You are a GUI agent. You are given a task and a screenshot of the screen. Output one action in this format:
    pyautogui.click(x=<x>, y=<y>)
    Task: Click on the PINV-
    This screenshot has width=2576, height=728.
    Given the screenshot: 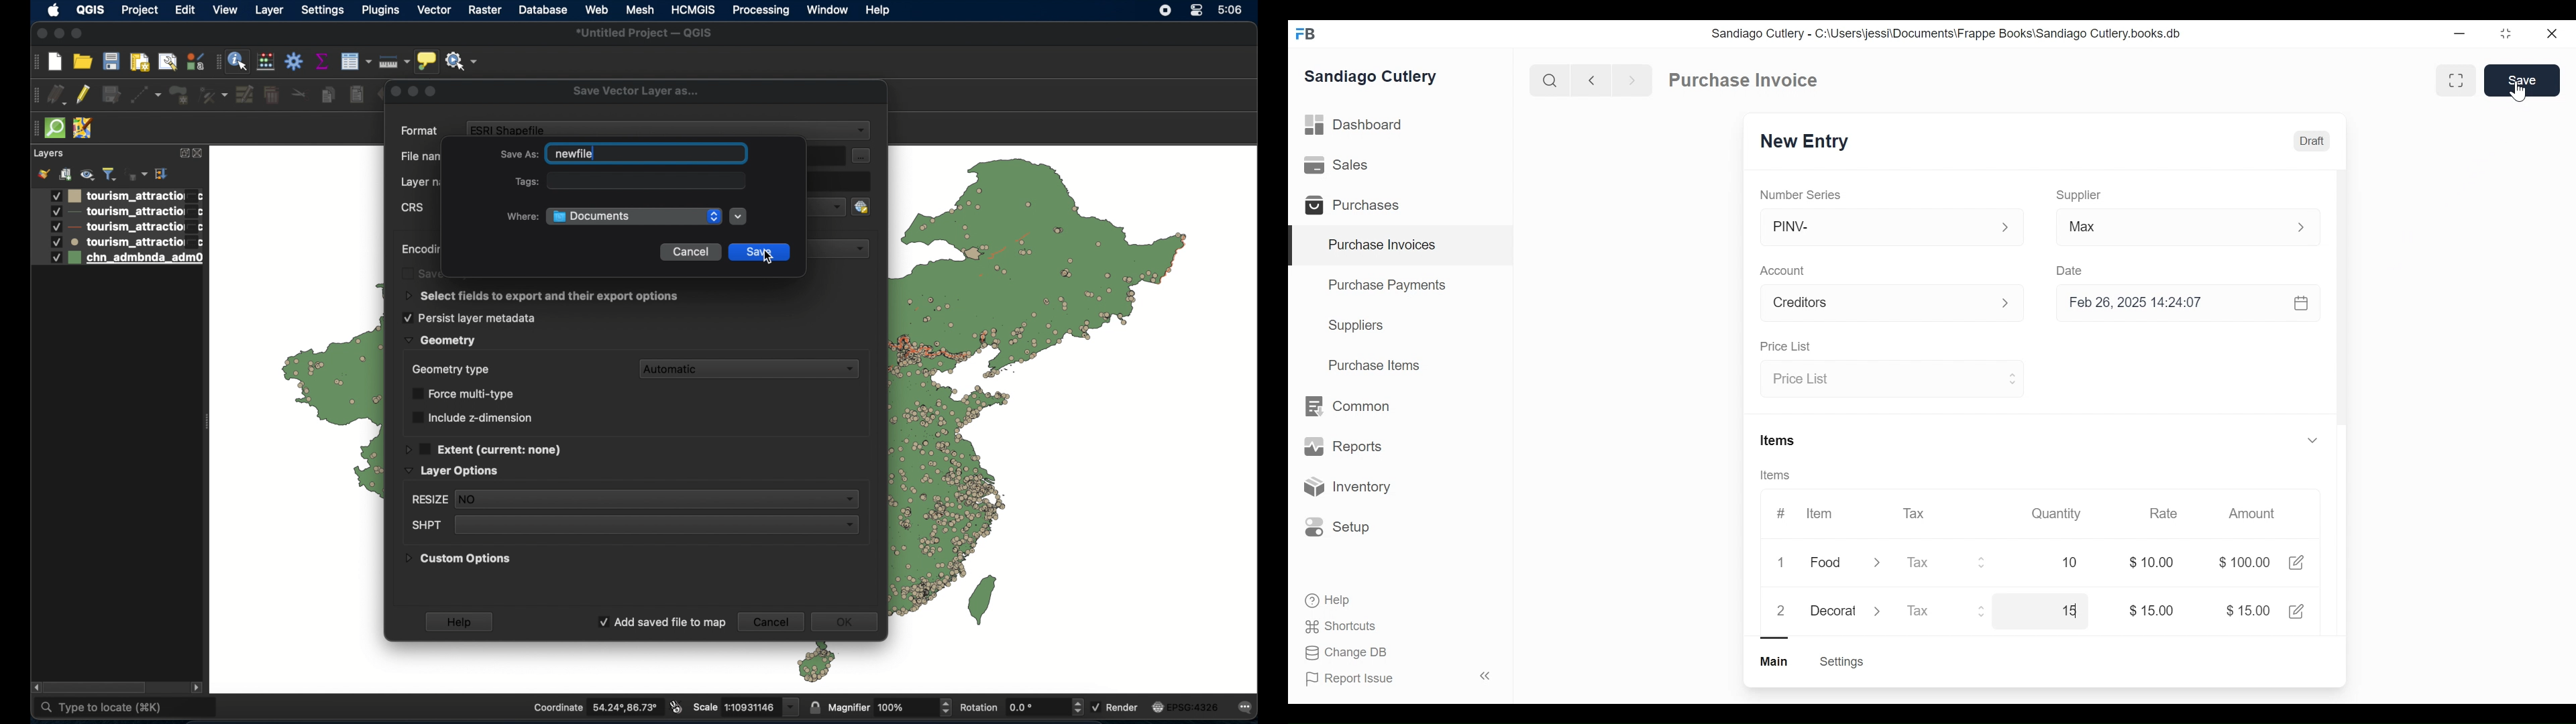 What is the action you would take?
    pyautogui.click(x=1876, y=227)
    